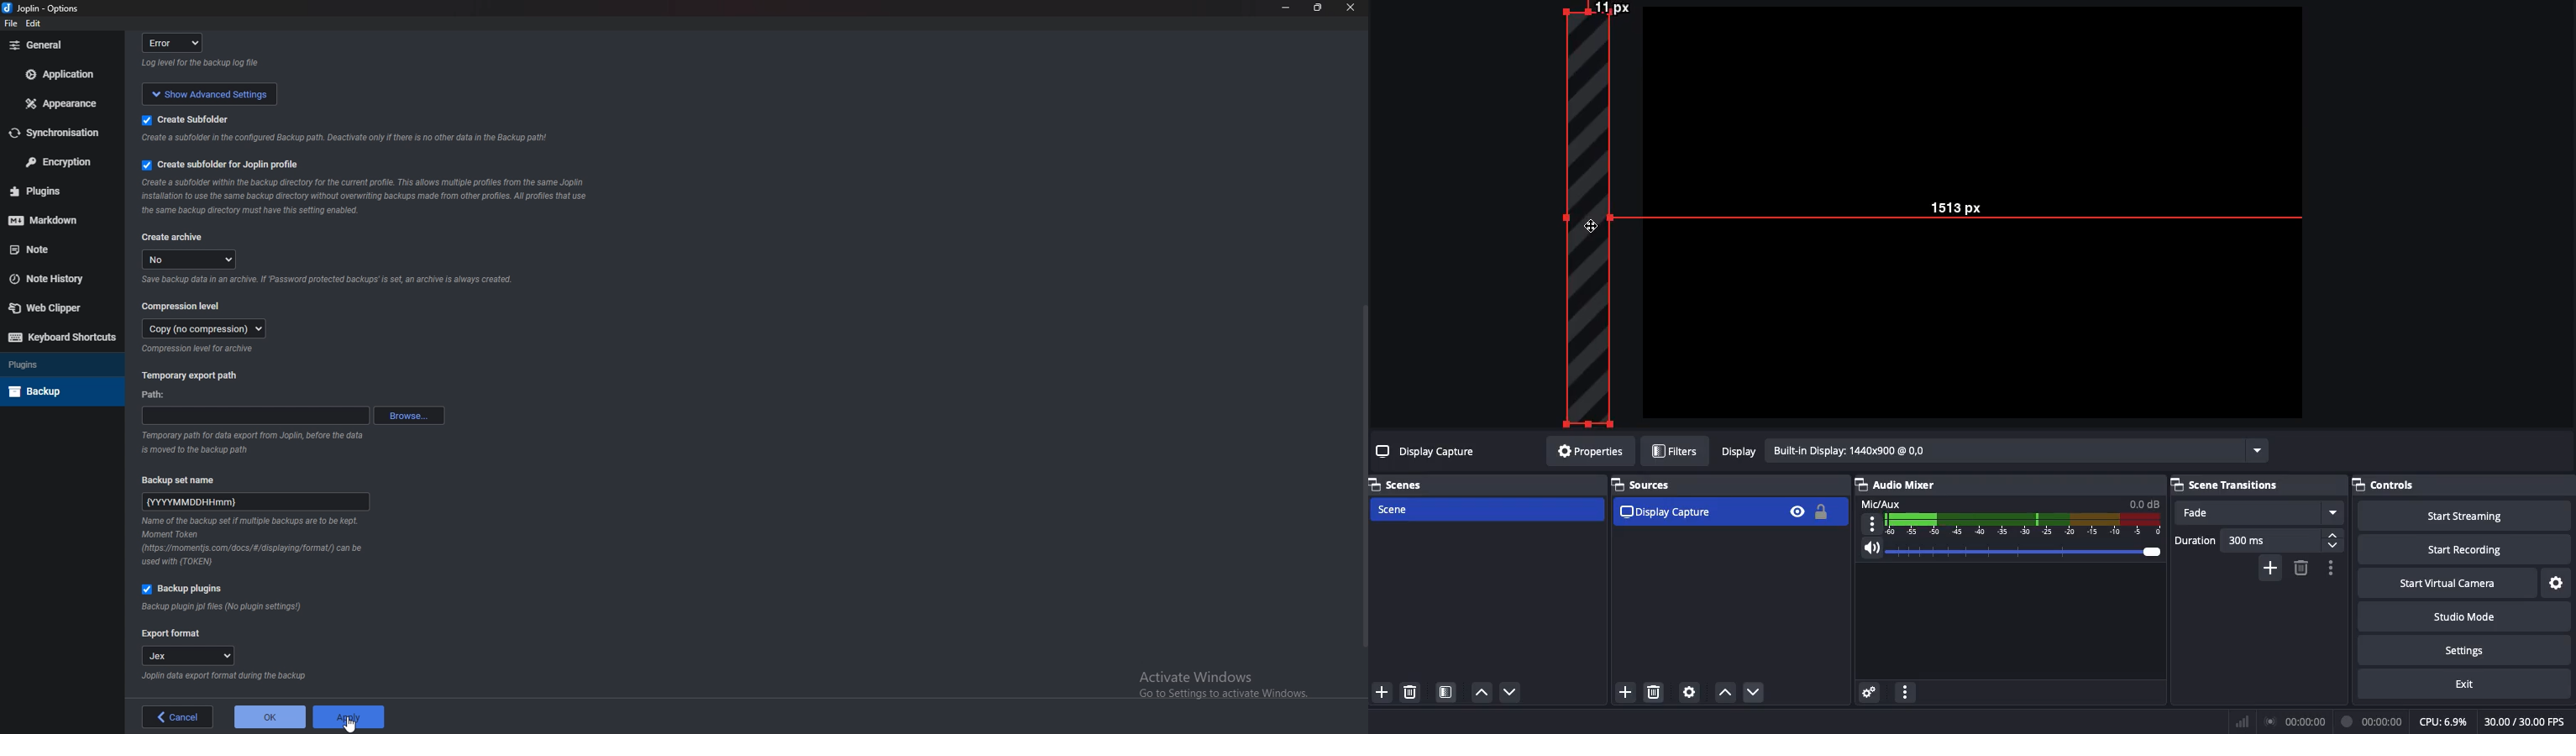 Image resolution: width=2576 pixels, height=756 pixels. I want to click on Back up, so click(58, 391).